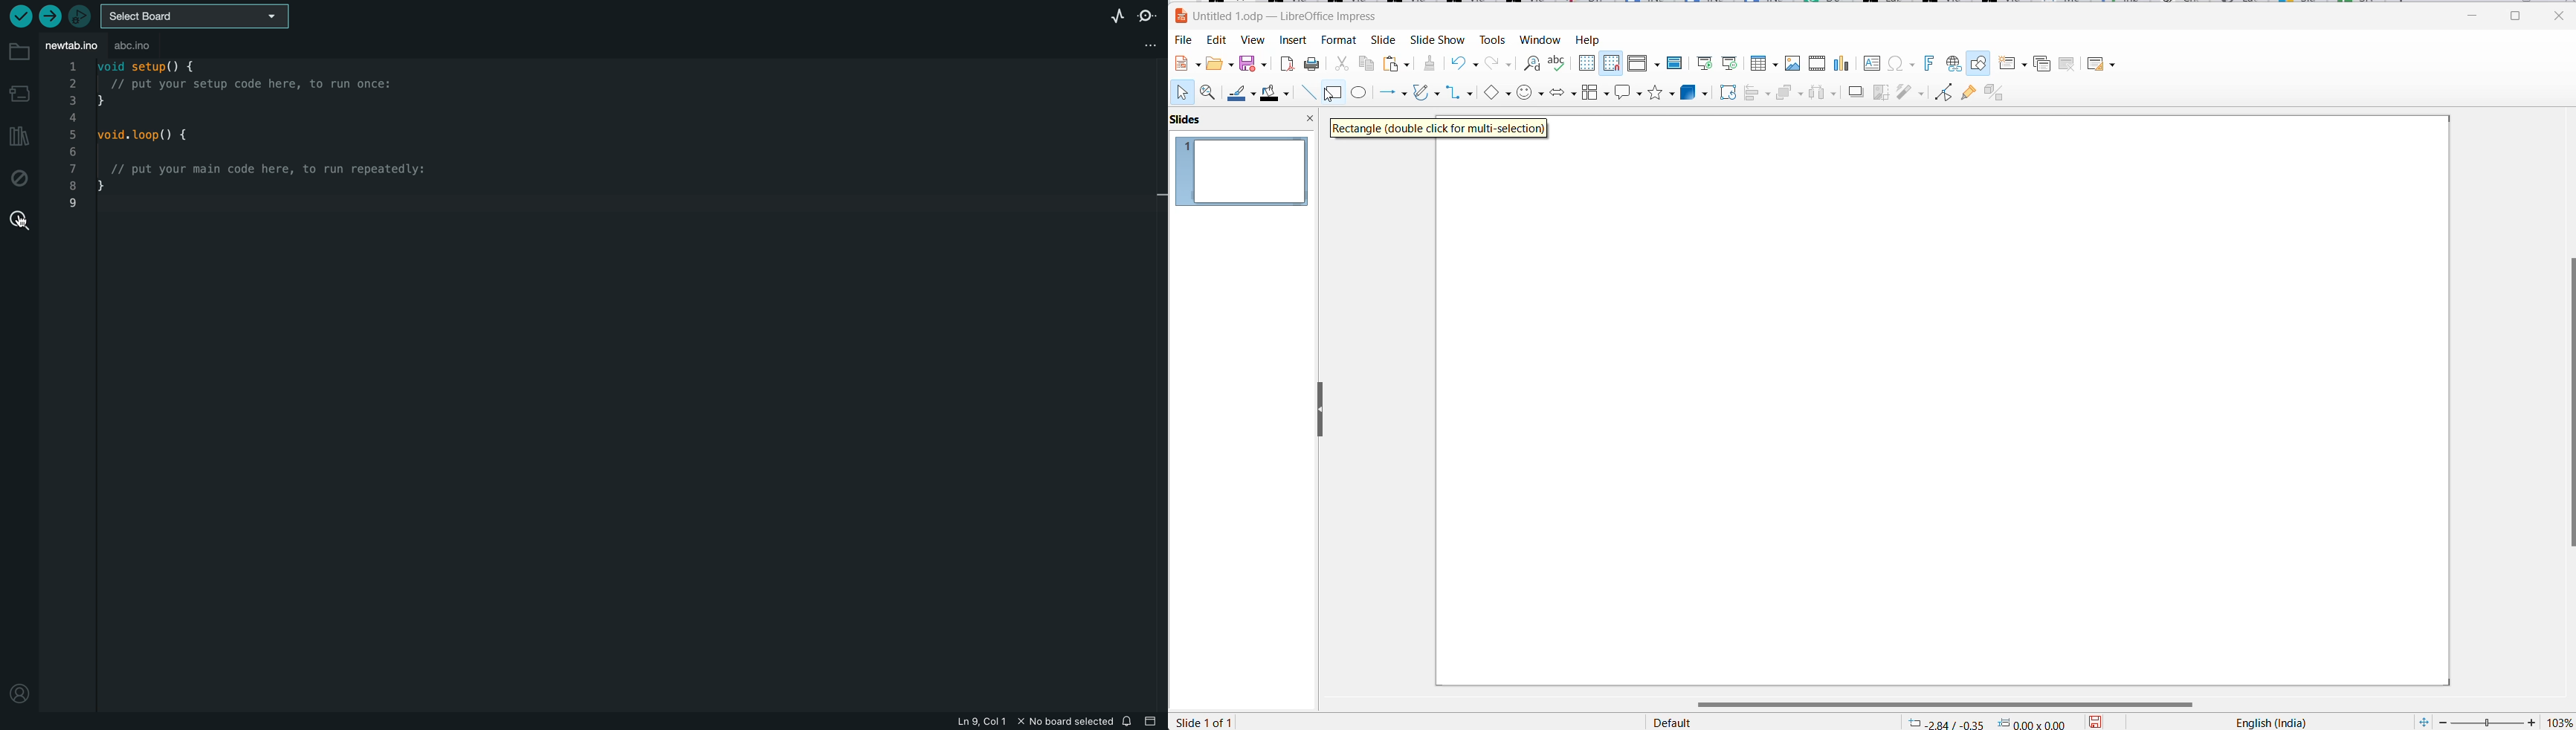 The image size is (2576, 756). Describe the element at coordinates (2567, 403) in the screenshot. I see `scroll bar` at that location.